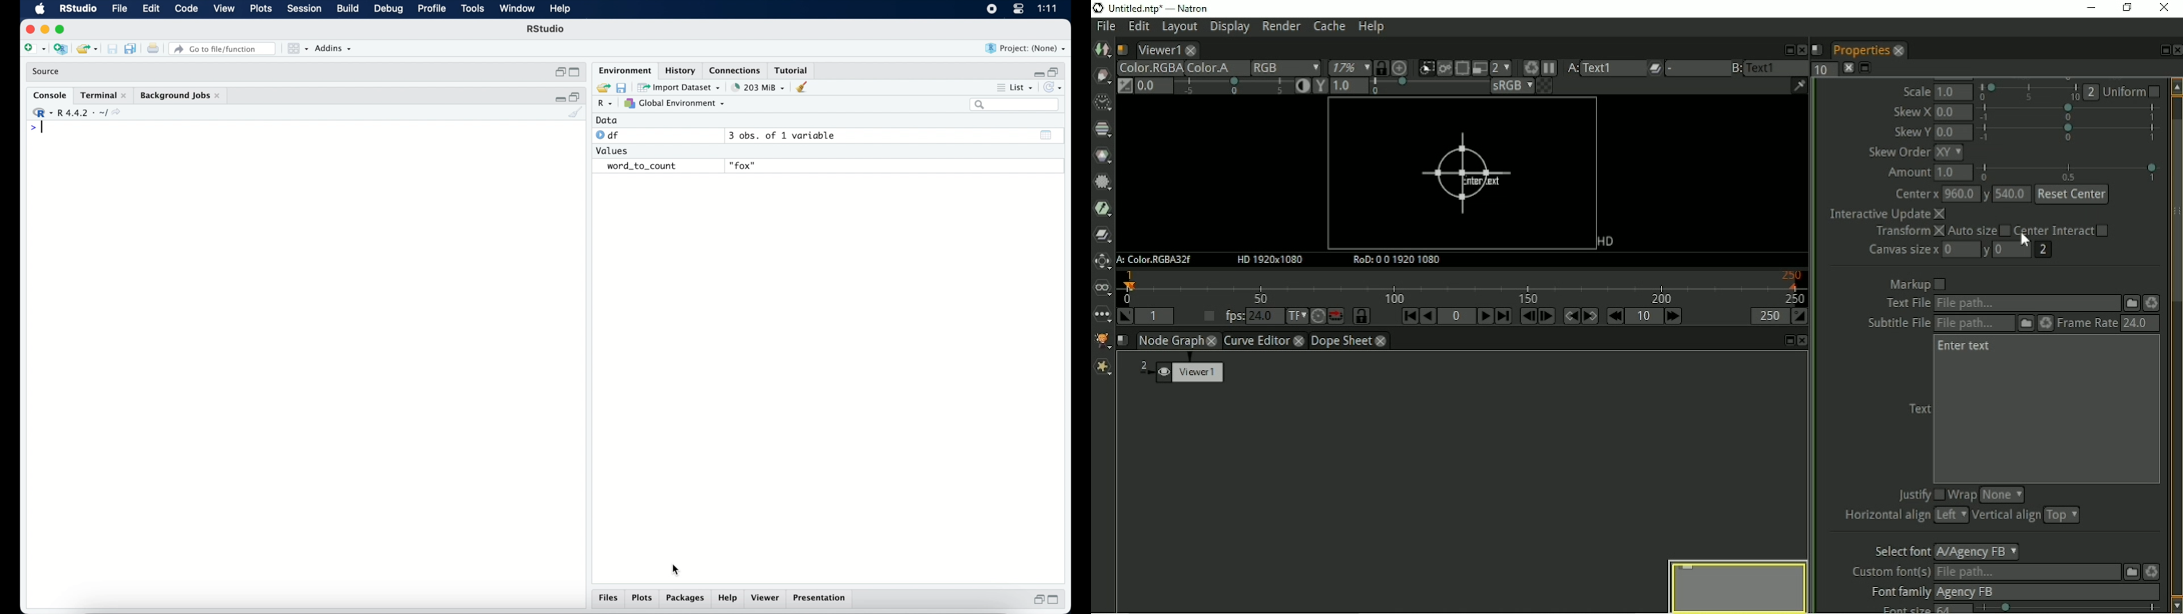  What do you see at coordinates (640, 167) in the screenshot?
I see `word_to_count` at bounding box center [640, 167].